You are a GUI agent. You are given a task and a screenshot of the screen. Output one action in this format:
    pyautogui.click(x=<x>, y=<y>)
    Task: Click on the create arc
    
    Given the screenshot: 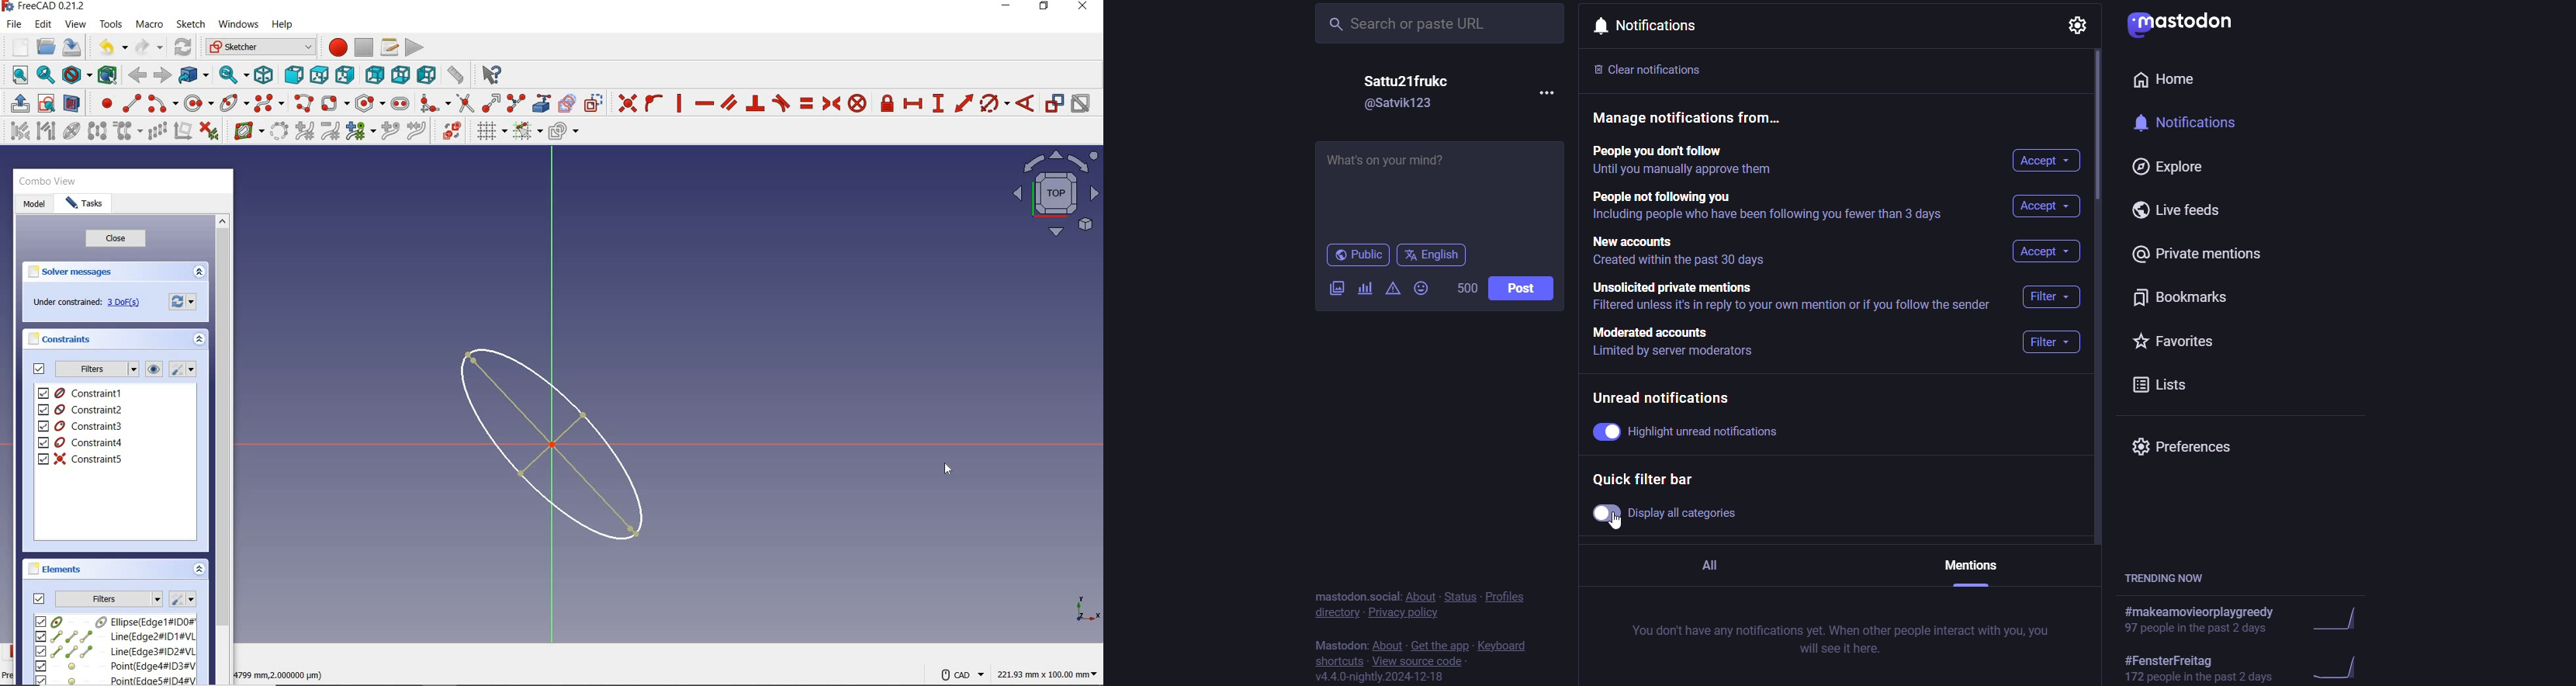 What is the action you would take?
    pyautogui.click(x=163, y=102)
    